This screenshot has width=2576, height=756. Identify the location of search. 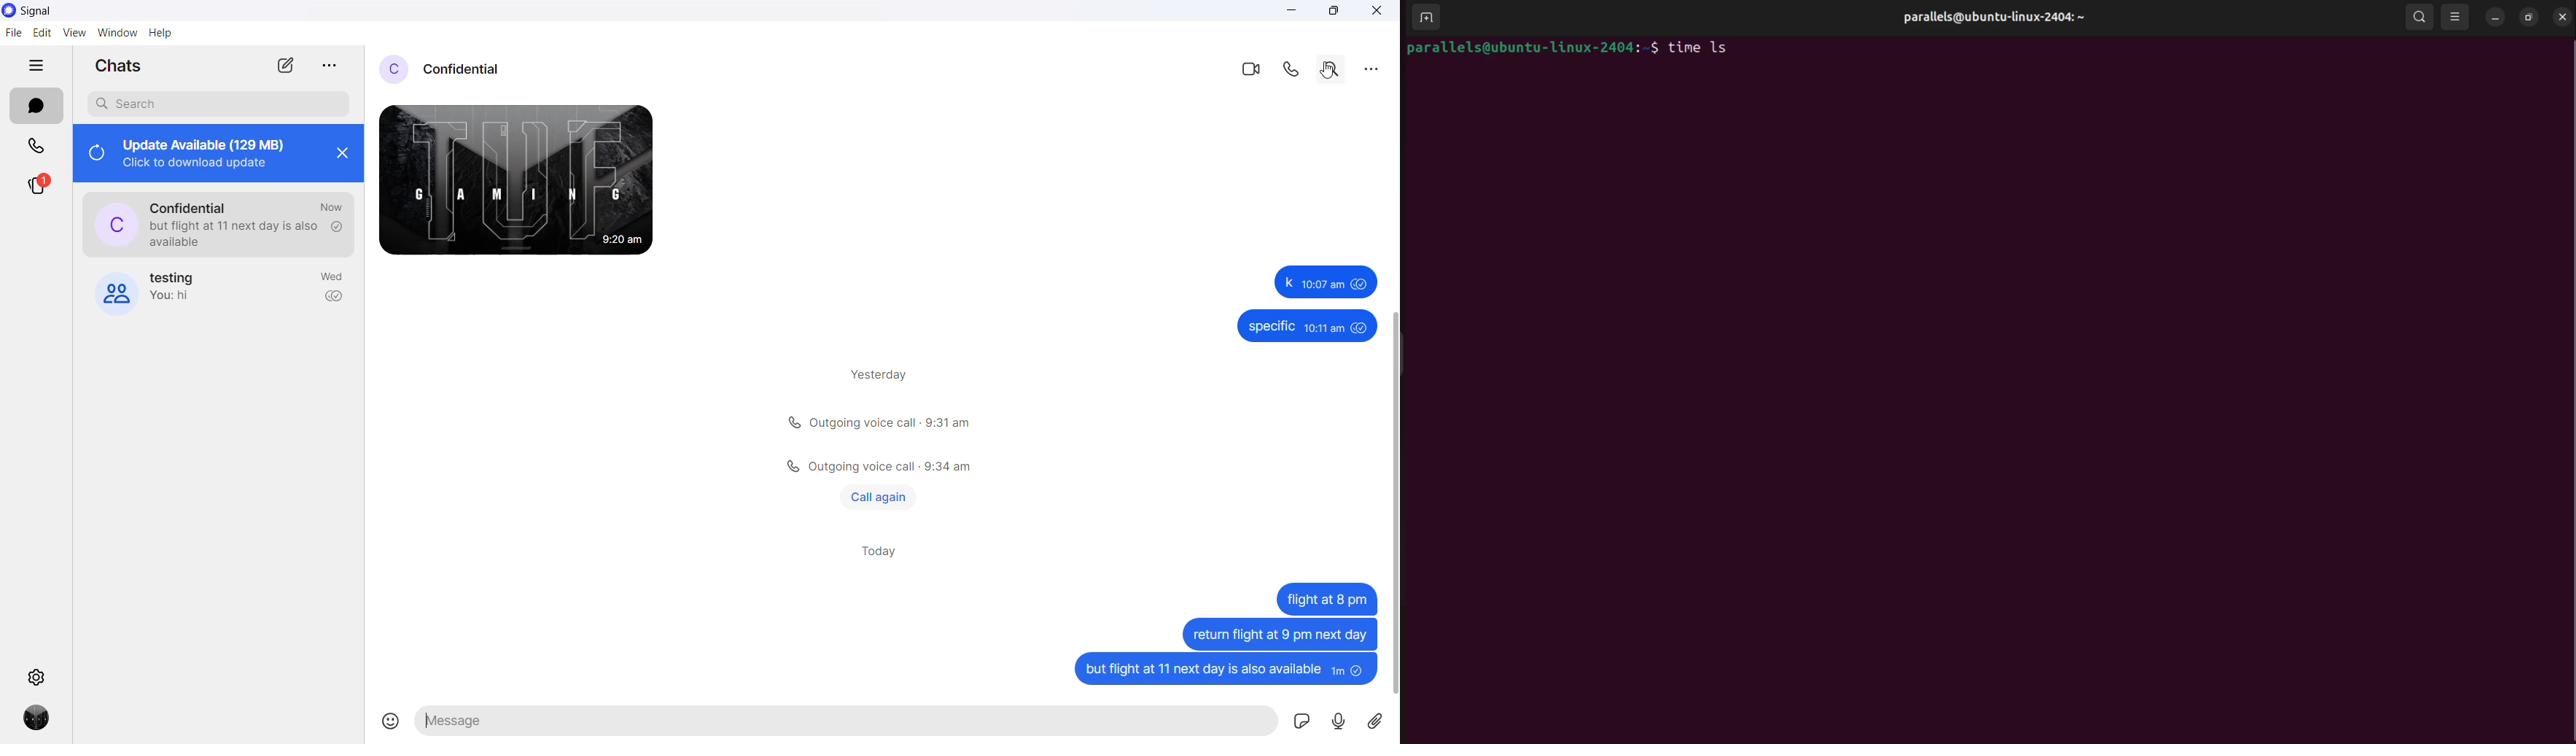
(2420, 17).